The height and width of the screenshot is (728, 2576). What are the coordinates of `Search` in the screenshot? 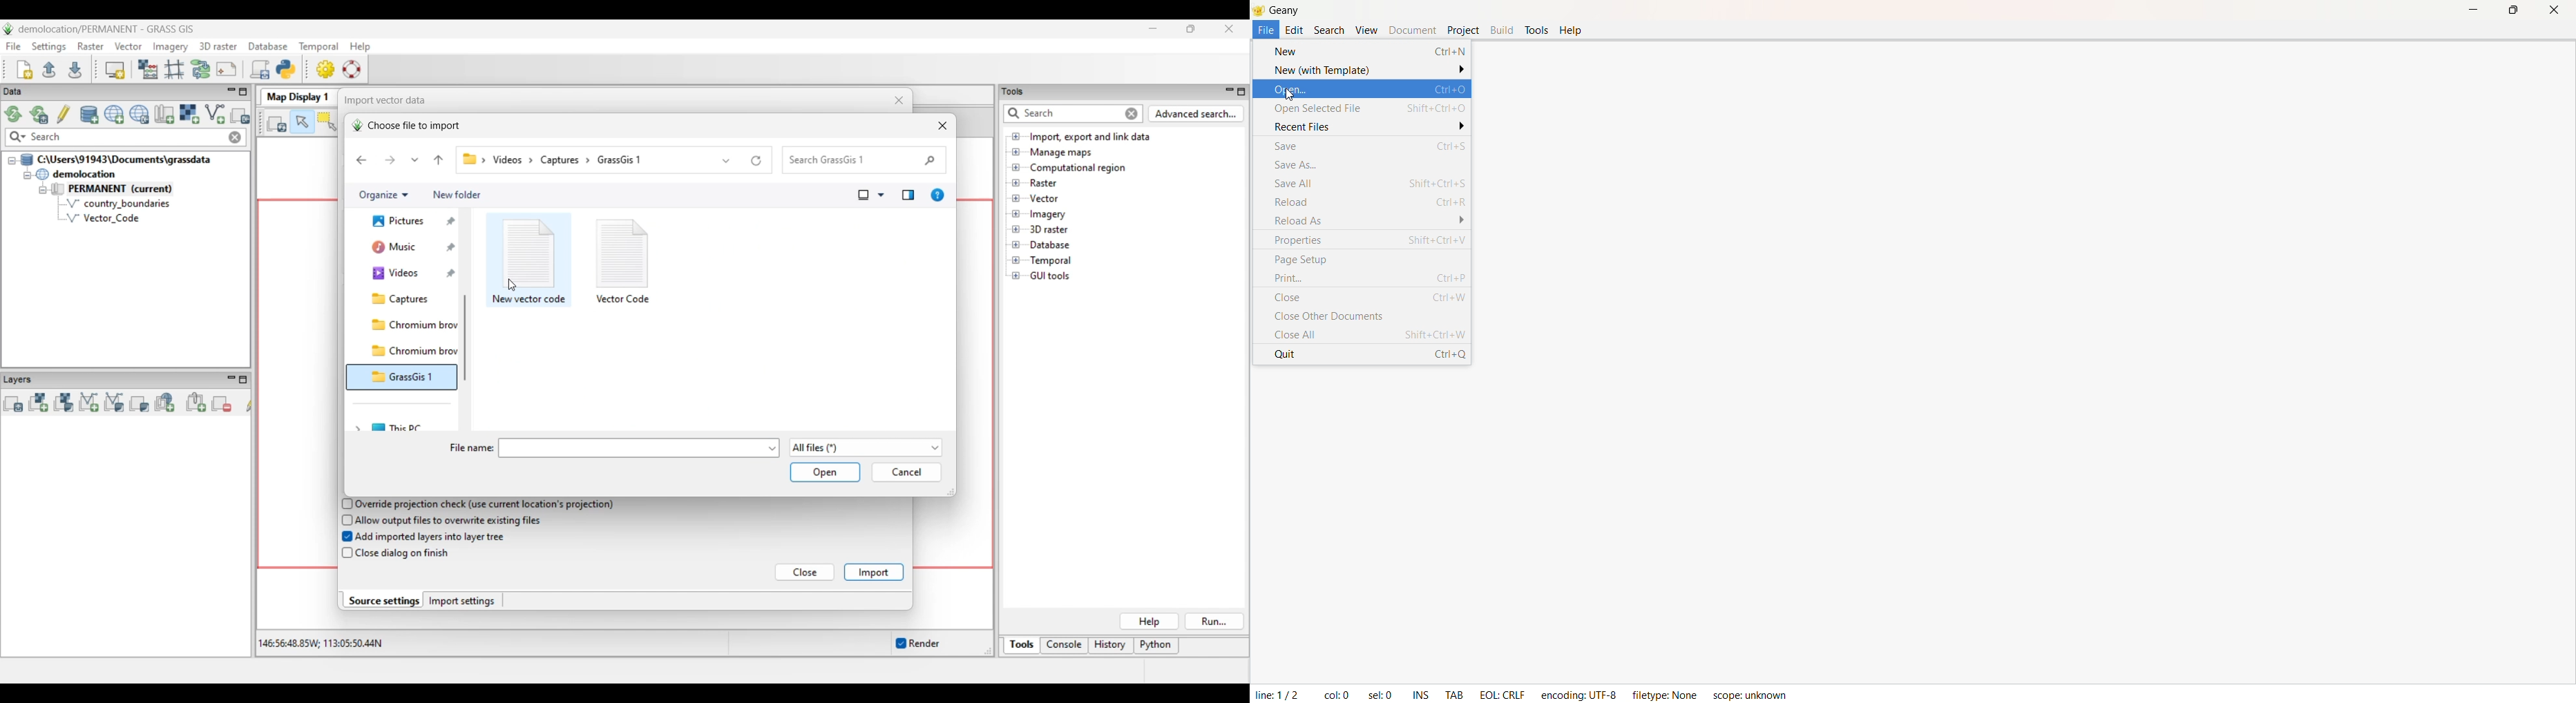 It's located at (1329, 32).